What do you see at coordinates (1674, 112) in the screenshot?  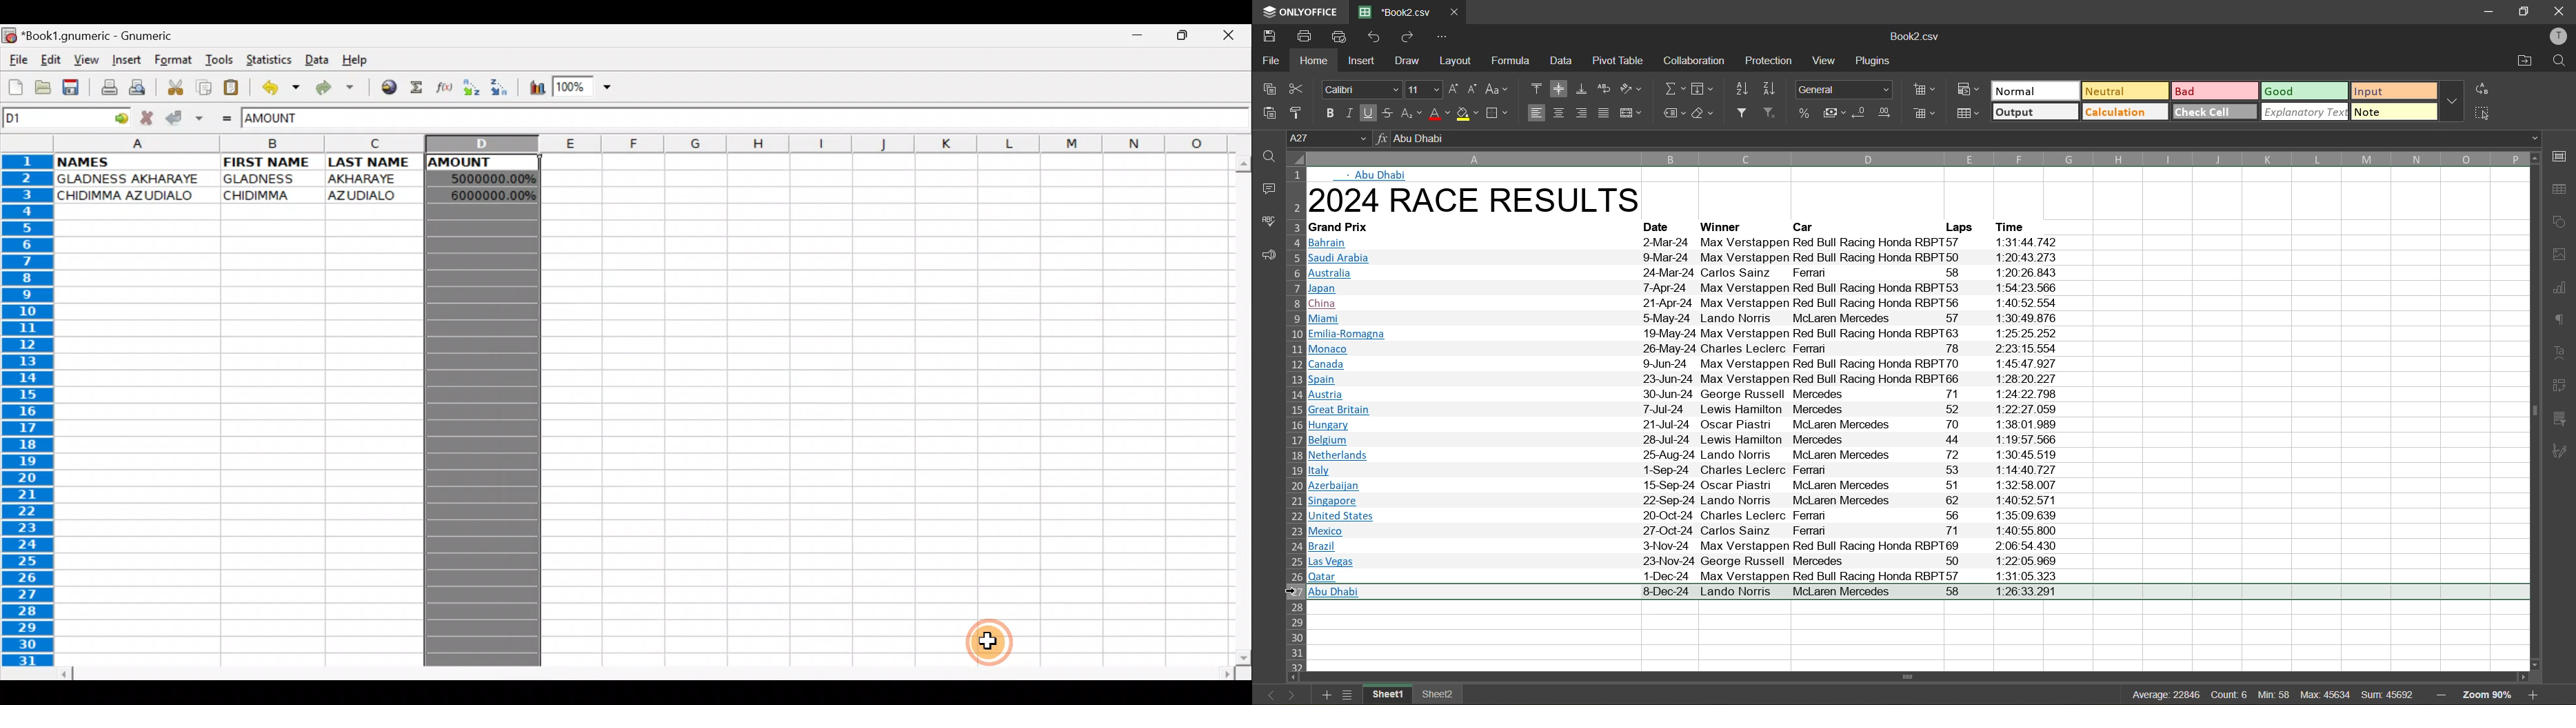 I see `named ranges` at bounding box center [1674, 112].